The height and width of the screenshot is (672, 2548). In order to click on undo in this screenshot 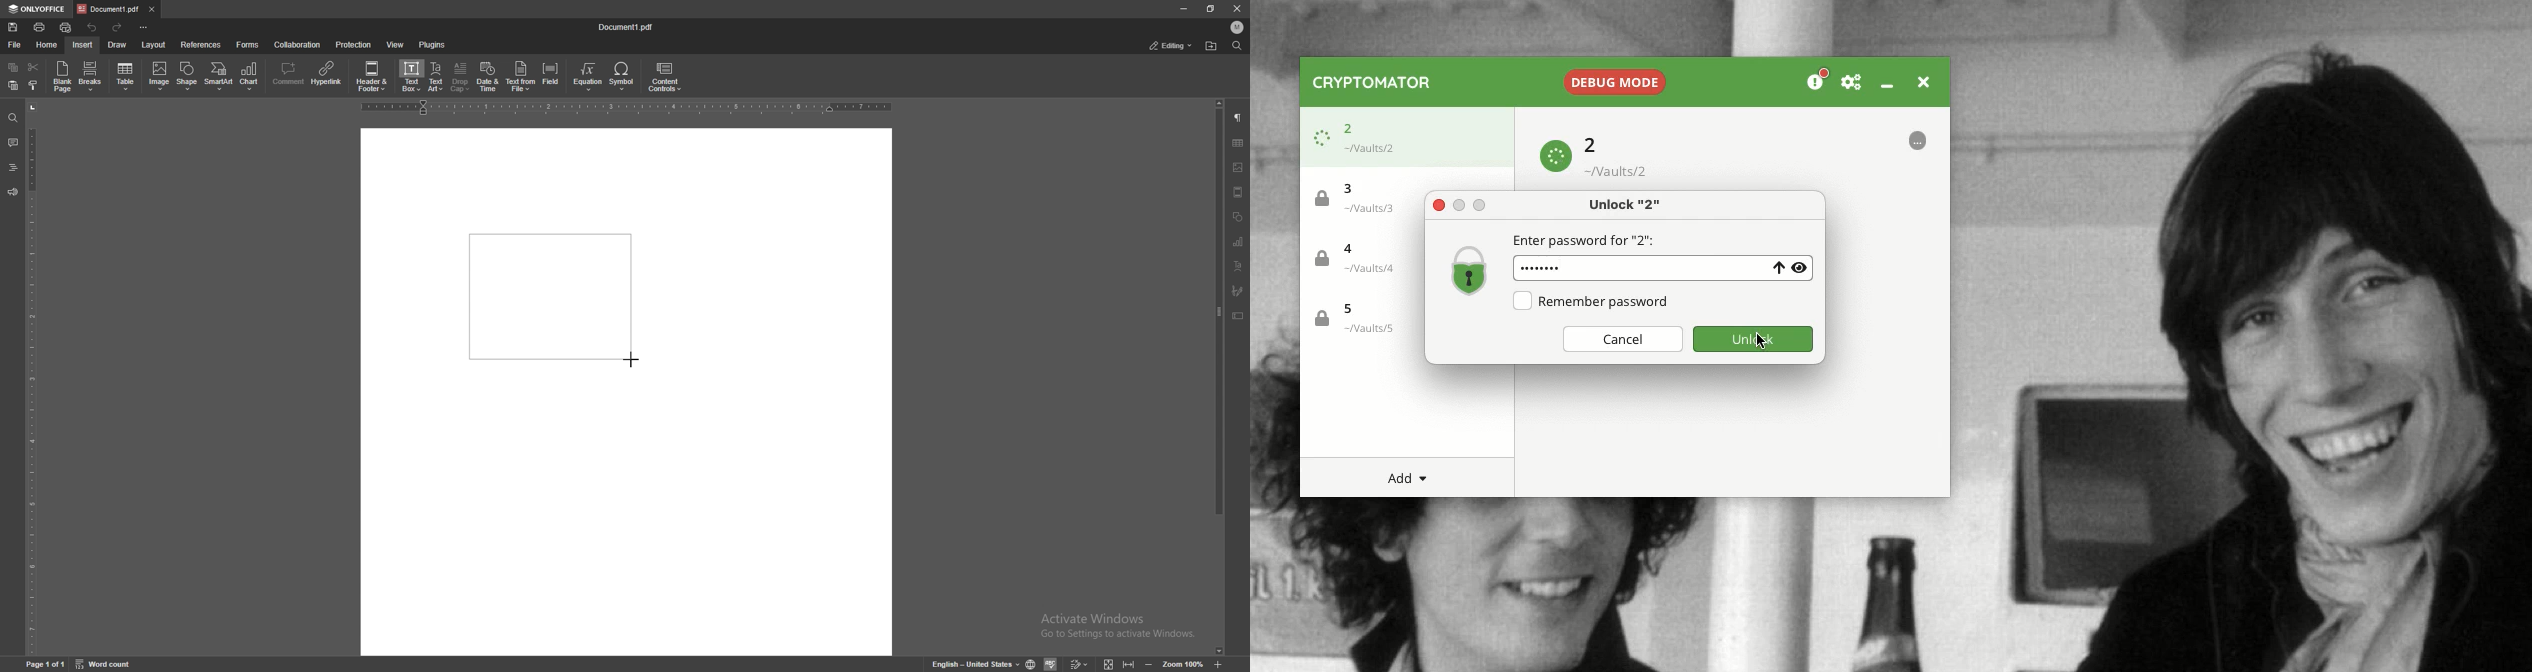, I will do `click(94, 27)`.